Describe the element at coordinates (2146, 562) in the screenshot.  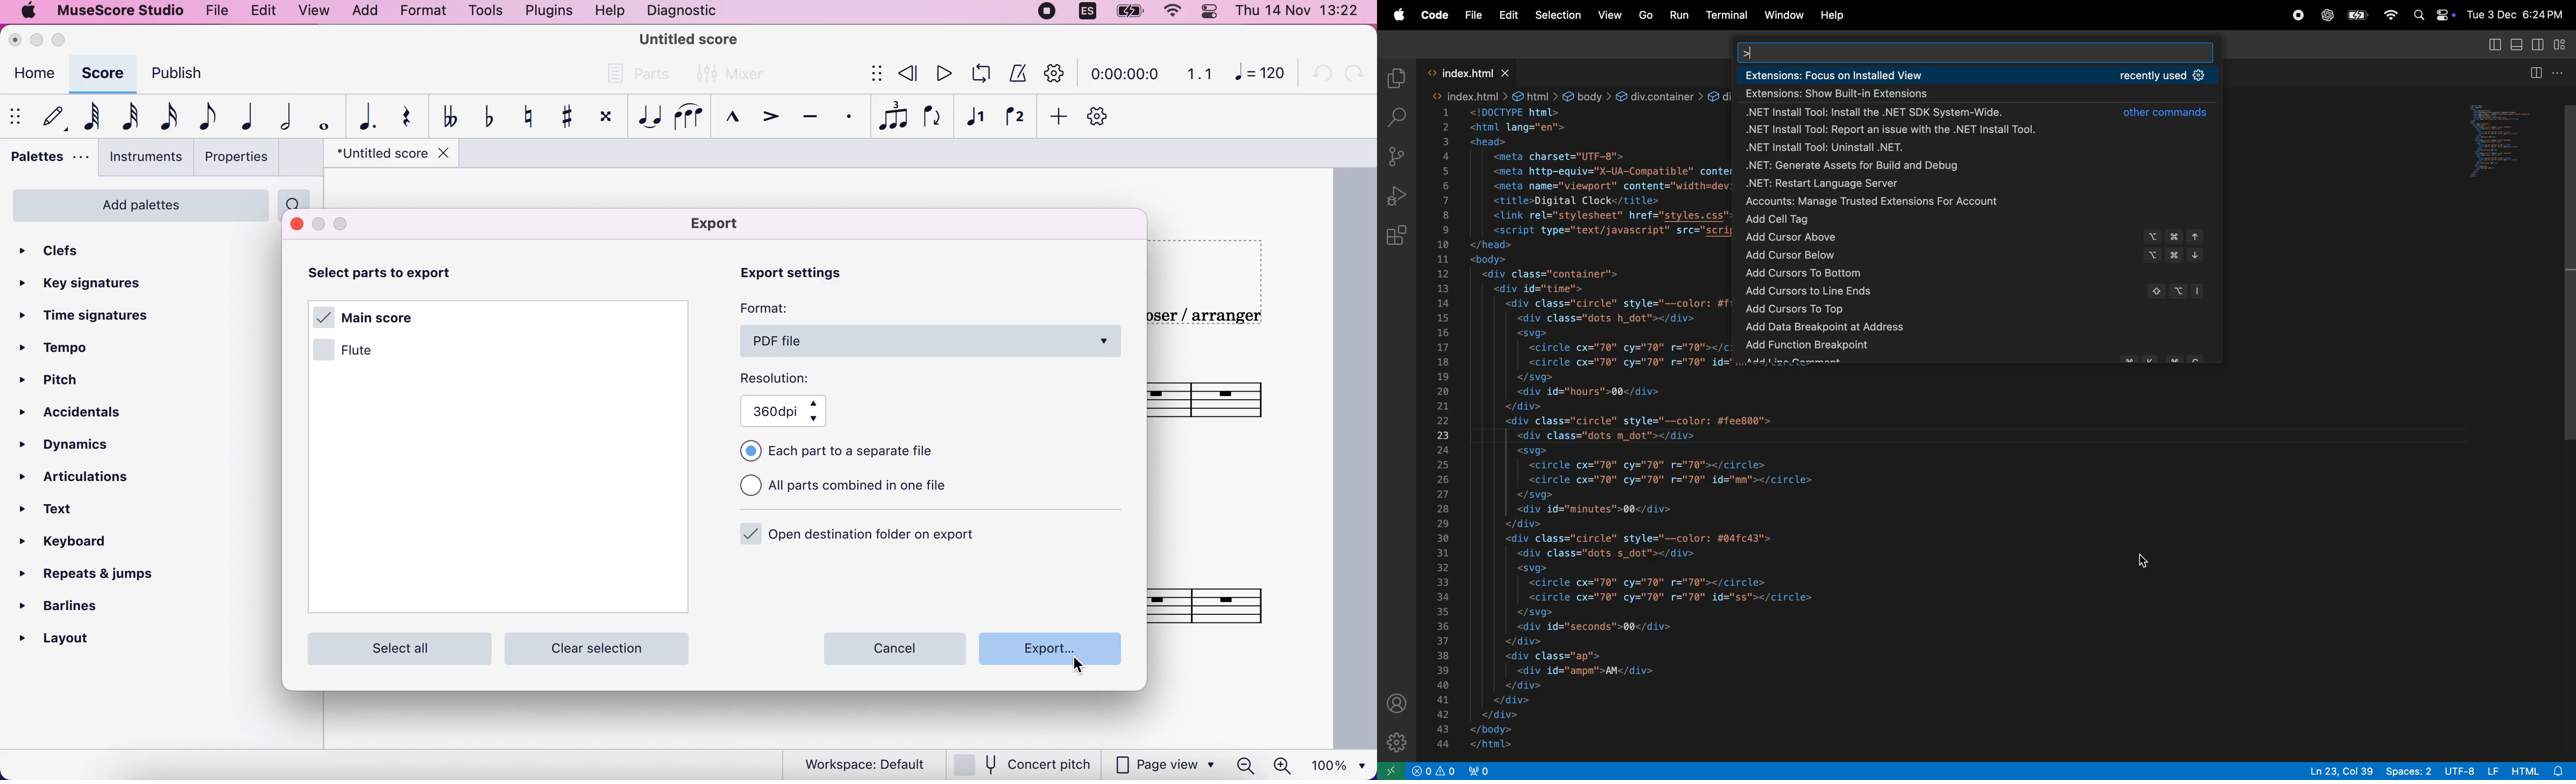
I see `cursor` at that location.